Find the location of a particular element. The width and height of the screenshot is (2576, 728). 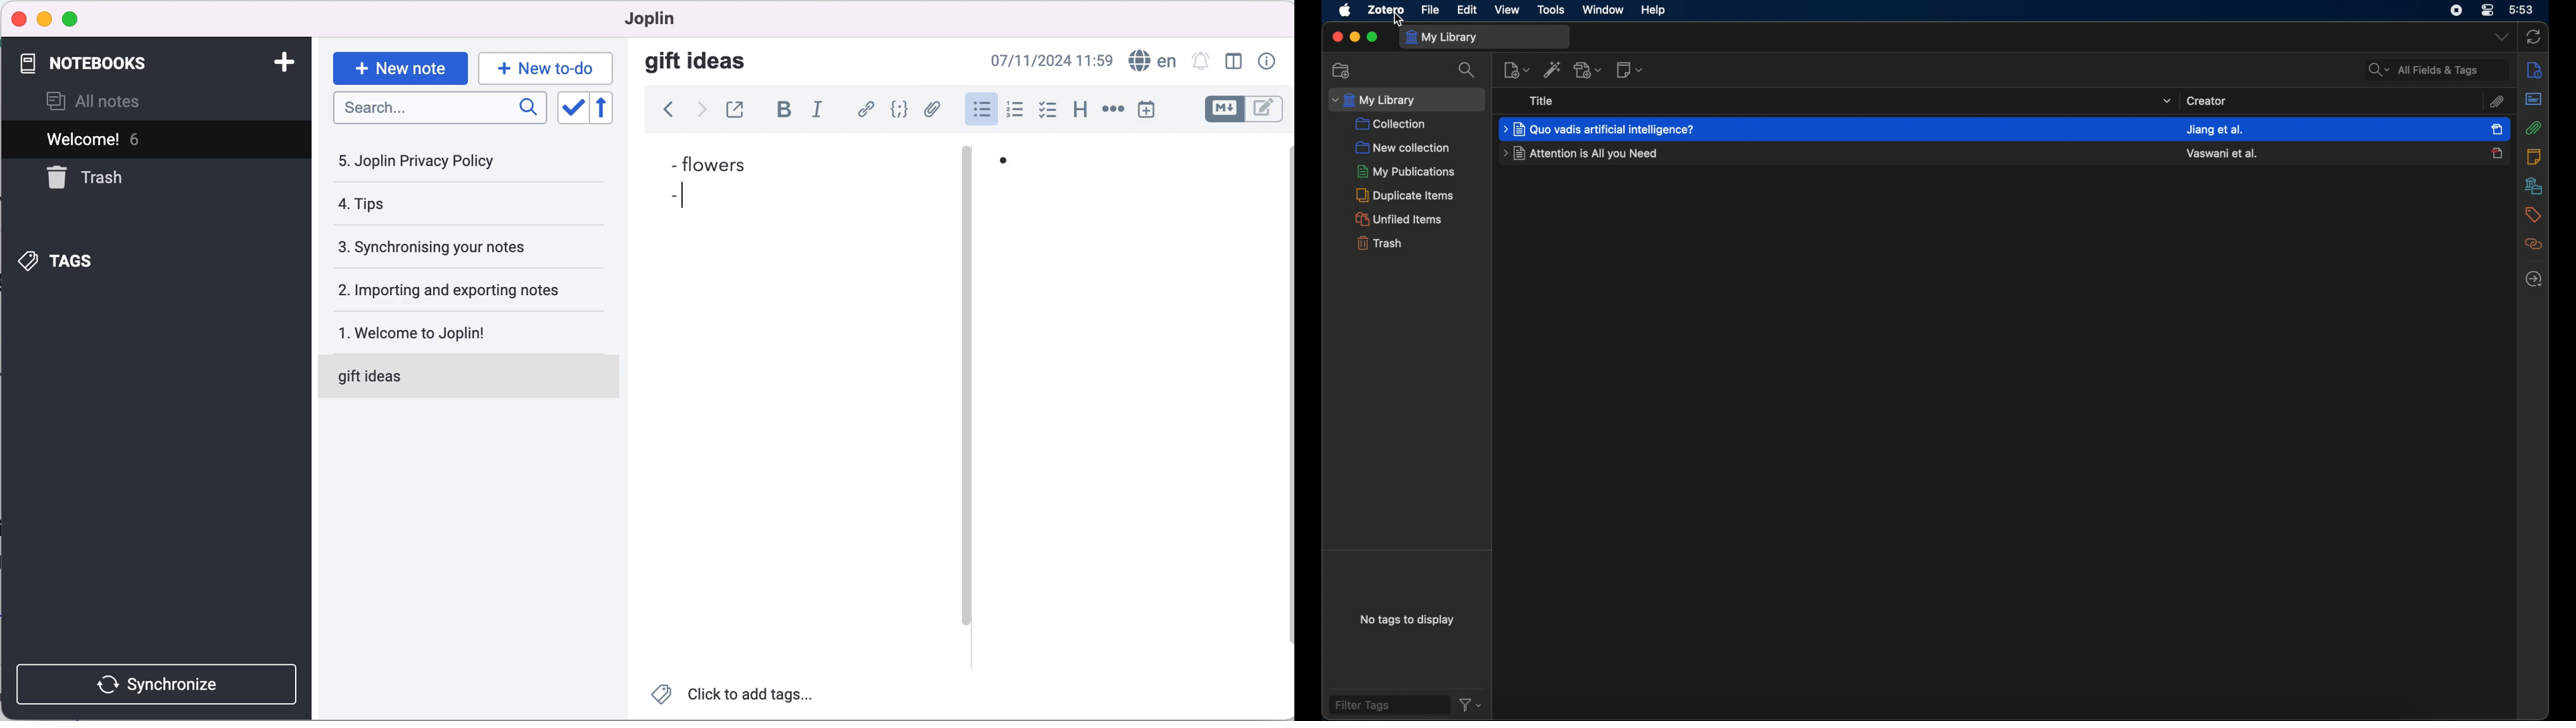

window is located at coordinates (1603, 10).